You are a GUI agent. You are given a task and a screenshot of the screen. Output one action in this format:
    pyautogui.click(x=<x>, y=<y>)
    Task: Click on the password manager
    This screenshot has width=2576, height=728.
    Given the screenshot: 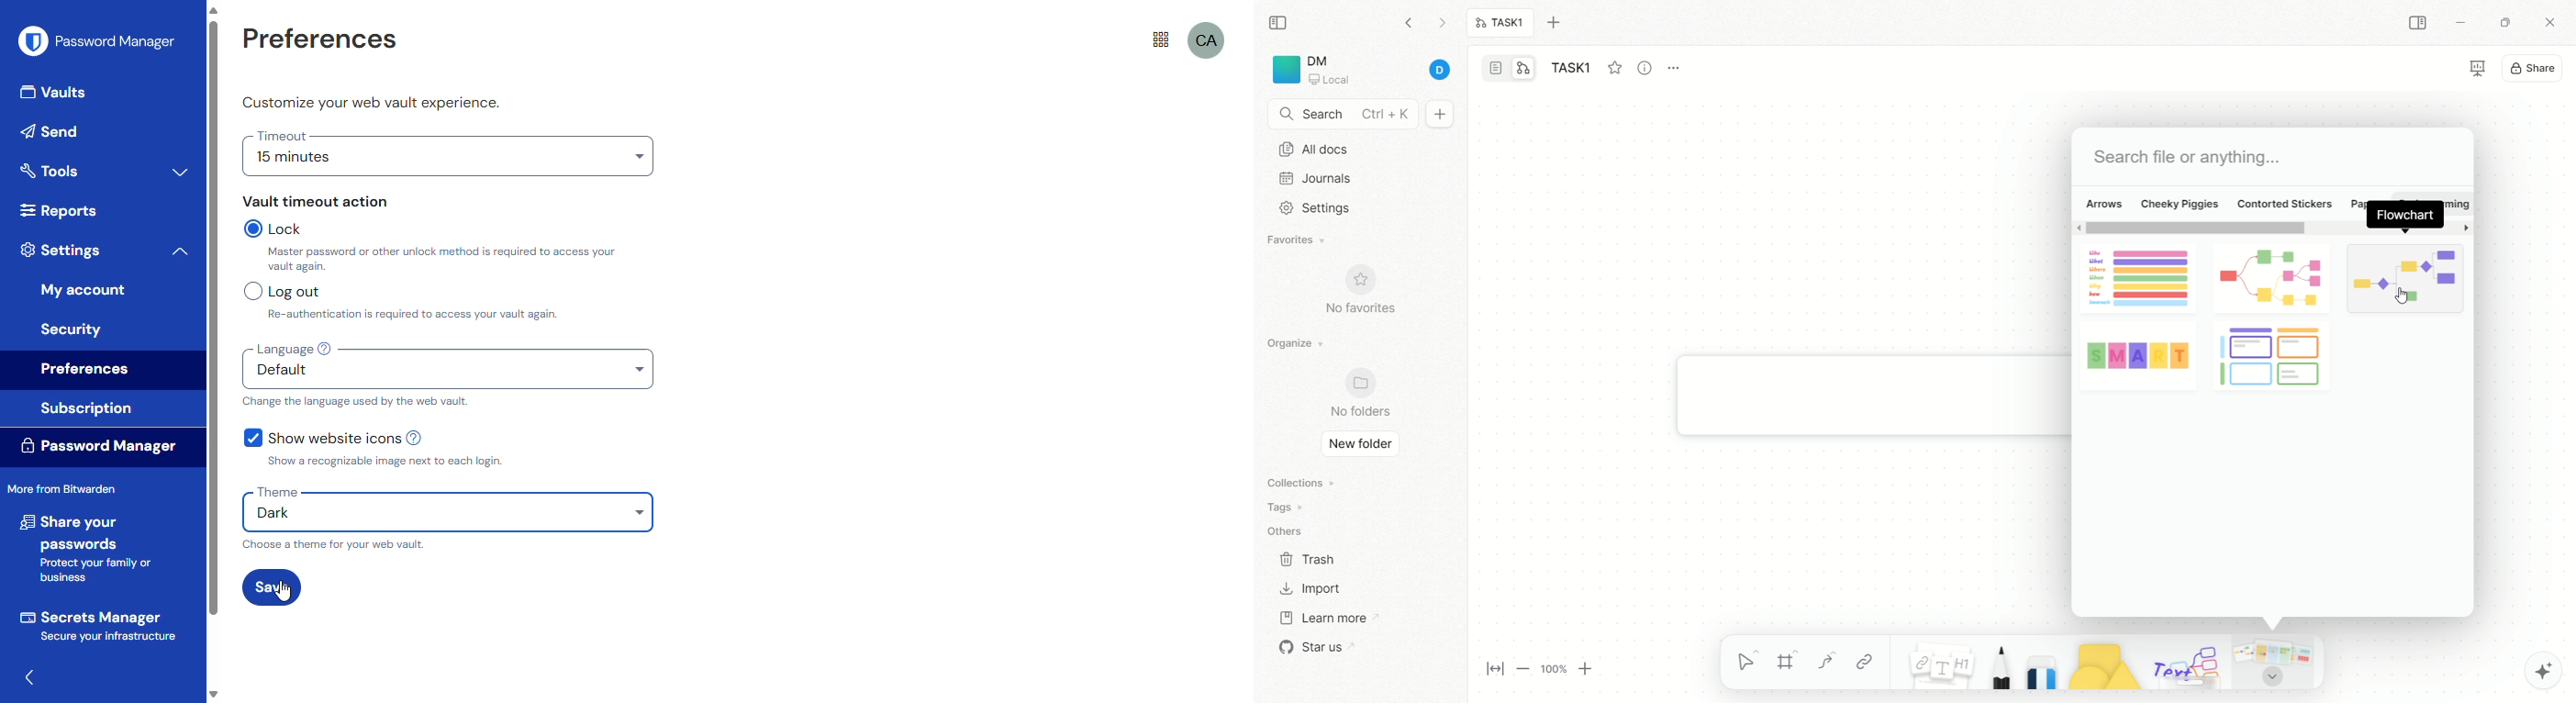 What is the action you would take?
    pyautogui.click(x=98, y=444)
    